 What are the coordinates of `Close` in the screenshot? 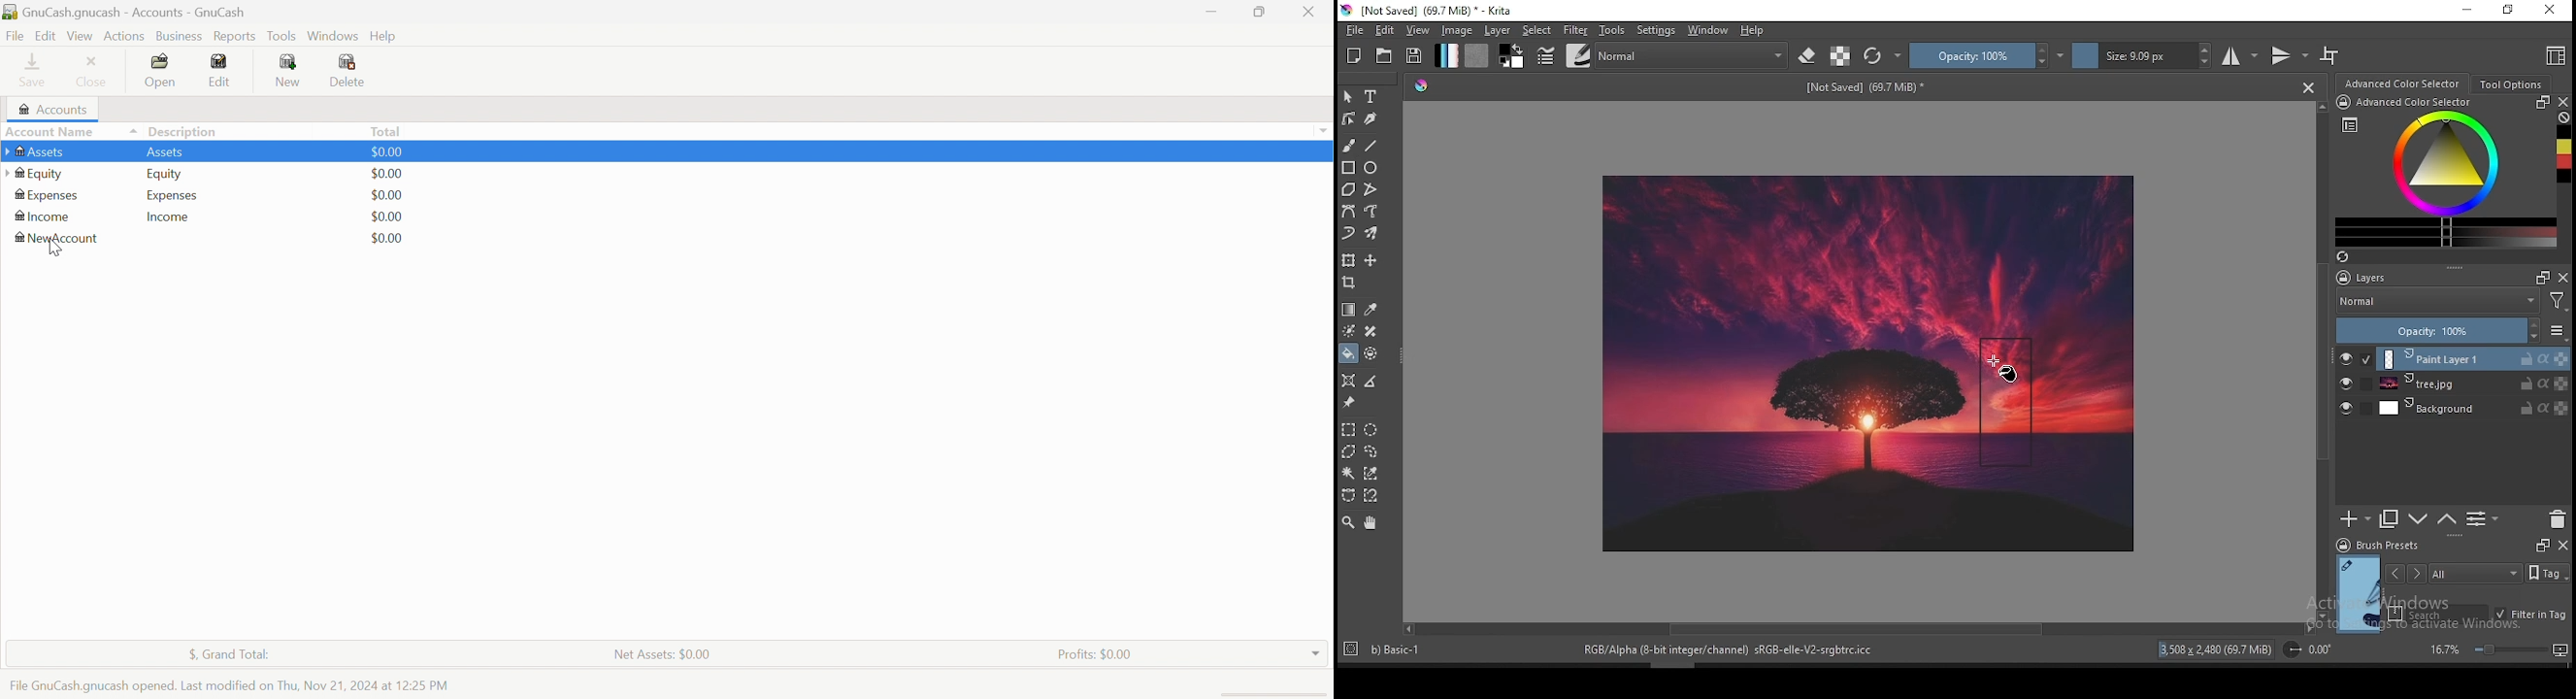 It's located at (2308, 87).